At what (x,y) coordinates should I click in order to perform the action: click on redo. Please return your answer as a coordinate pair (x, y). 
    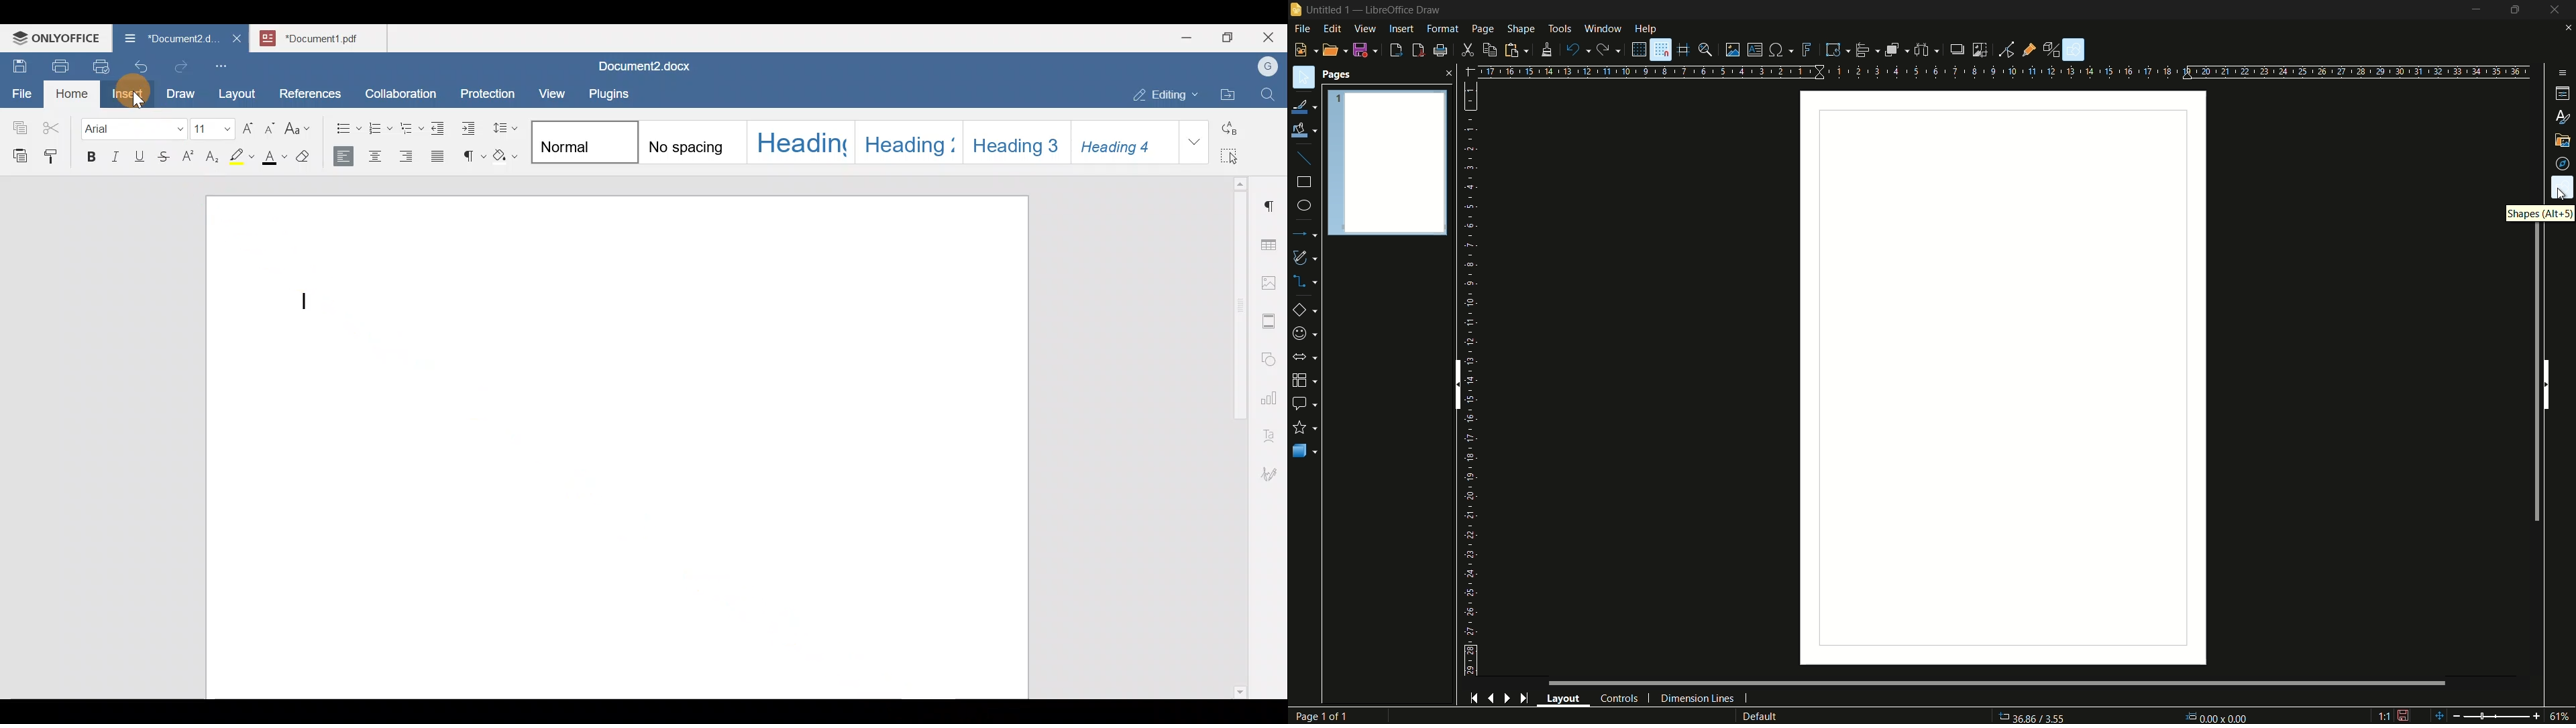
    Looking at the image, I should click on (1609, 49).